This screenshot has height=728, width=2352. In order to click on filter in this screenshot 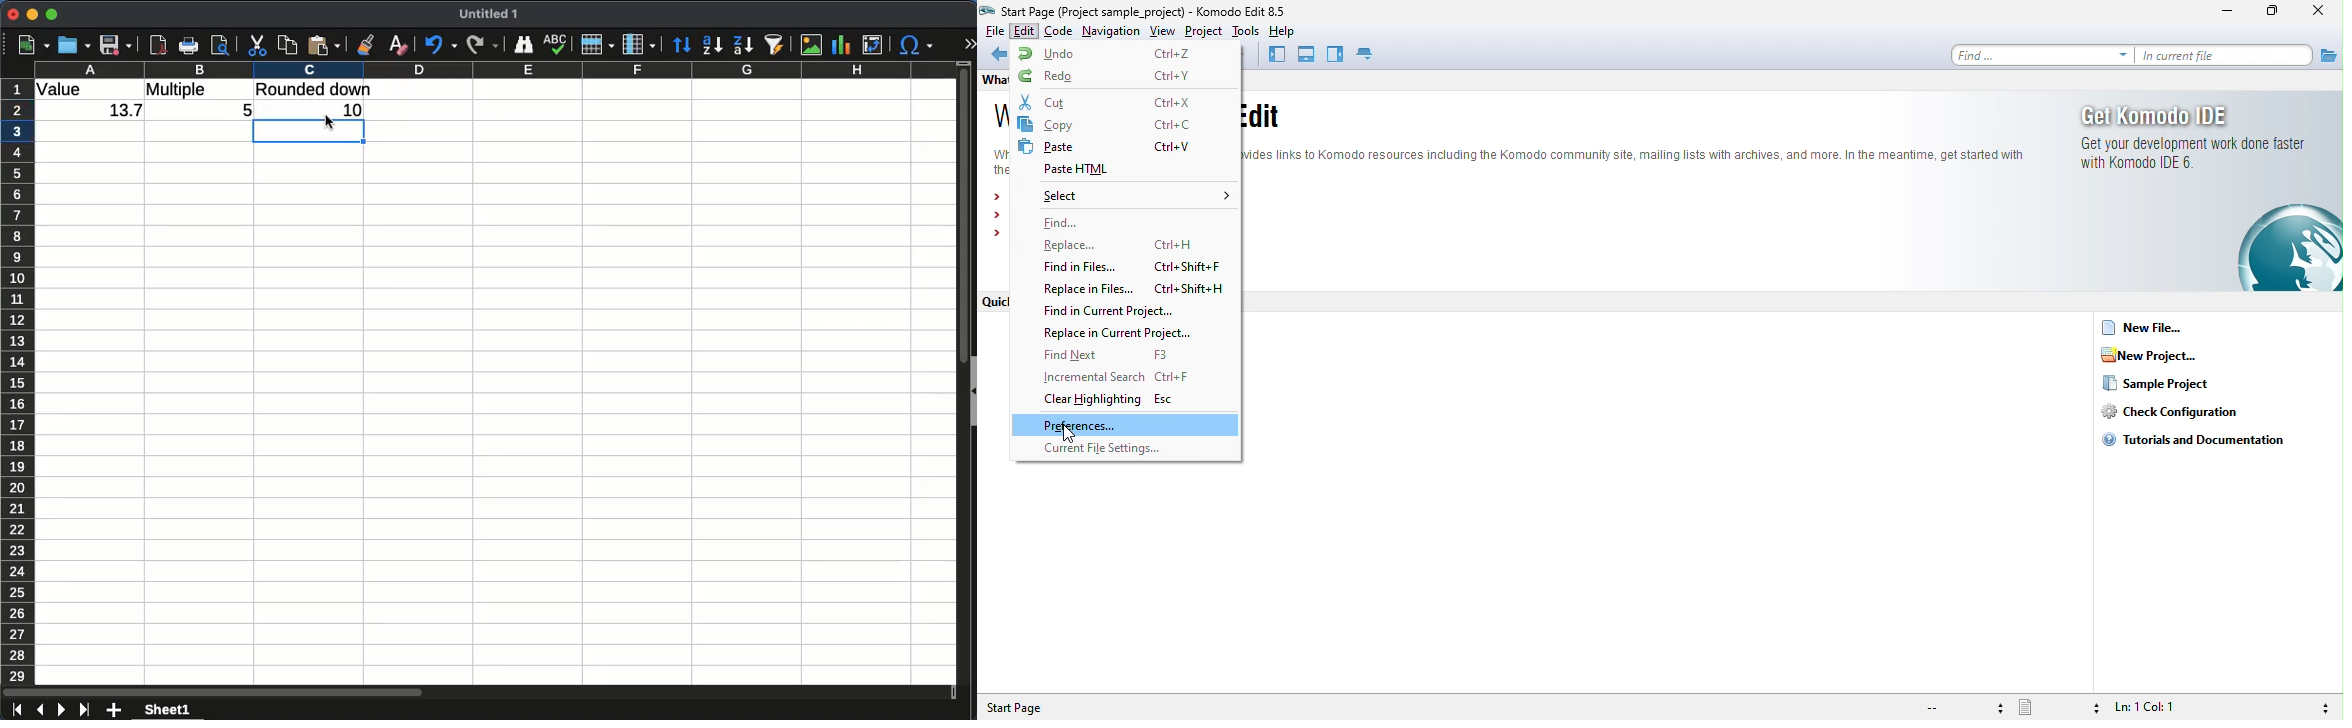, I will do `click(776, 43)`.